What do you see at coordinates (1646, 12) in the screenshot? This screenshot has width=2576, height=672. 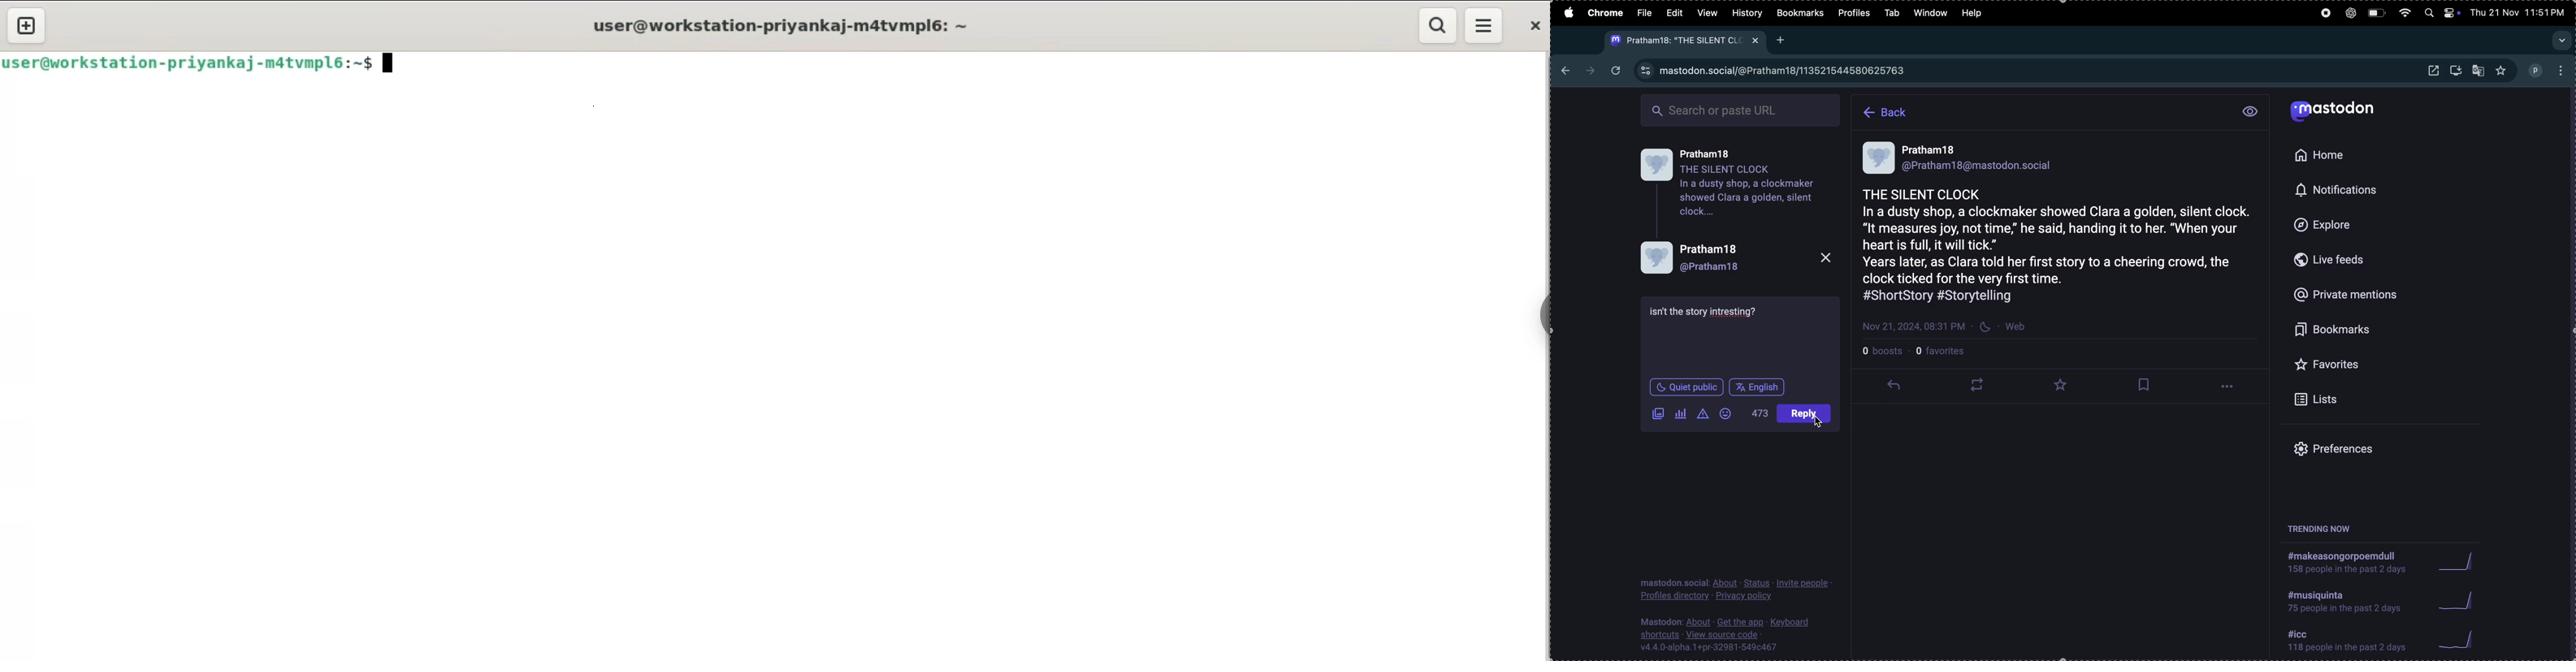 I see `file` at bounding box center [1646, 12].